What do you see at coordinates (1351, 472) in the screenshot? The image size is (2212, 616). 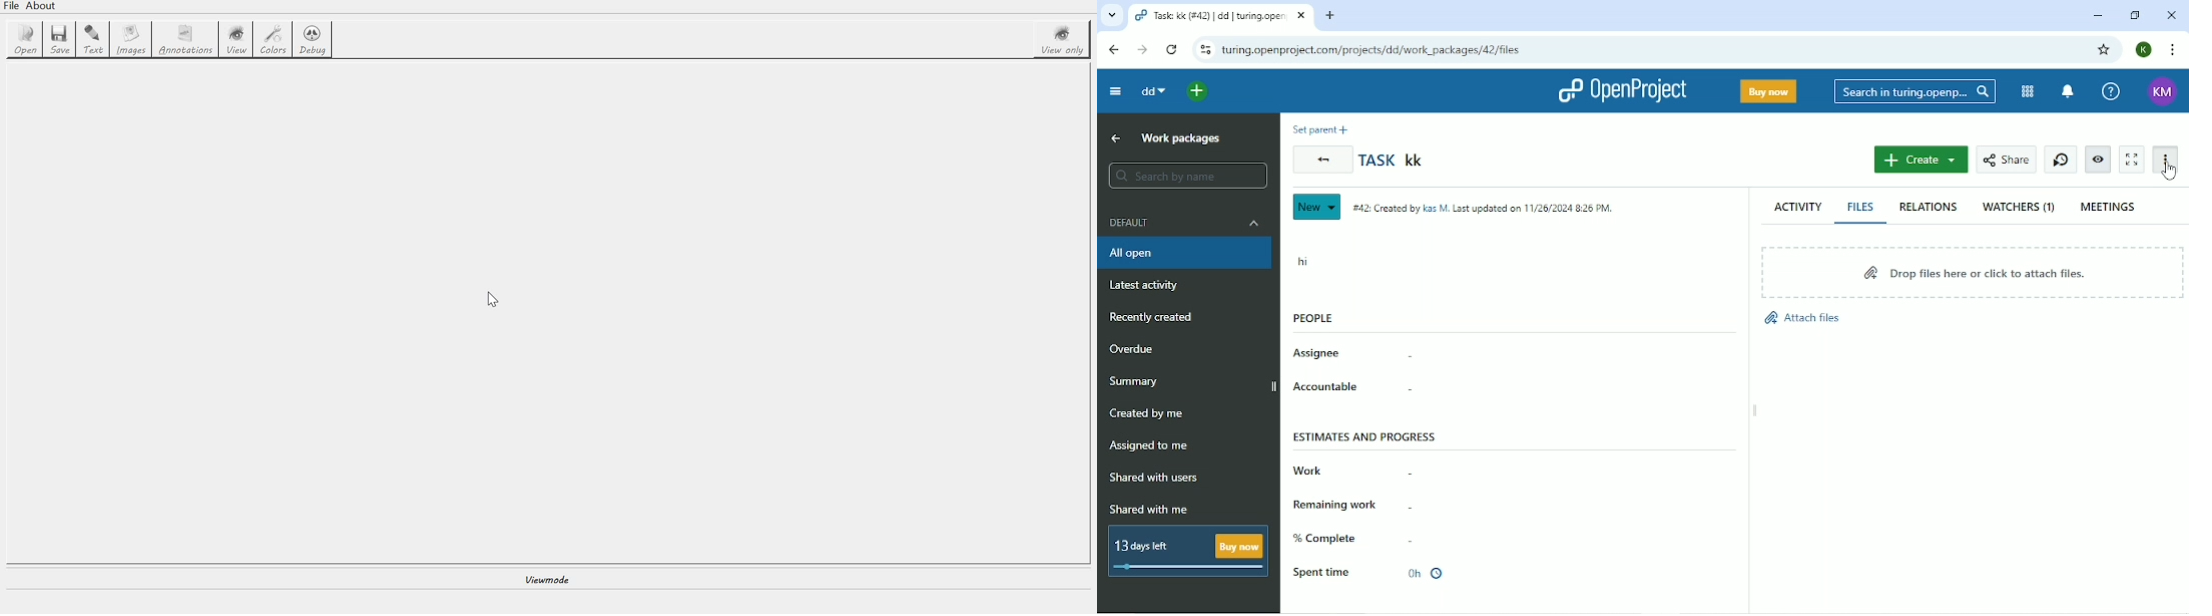 I see `Work` at bounding box center [1351, 472].